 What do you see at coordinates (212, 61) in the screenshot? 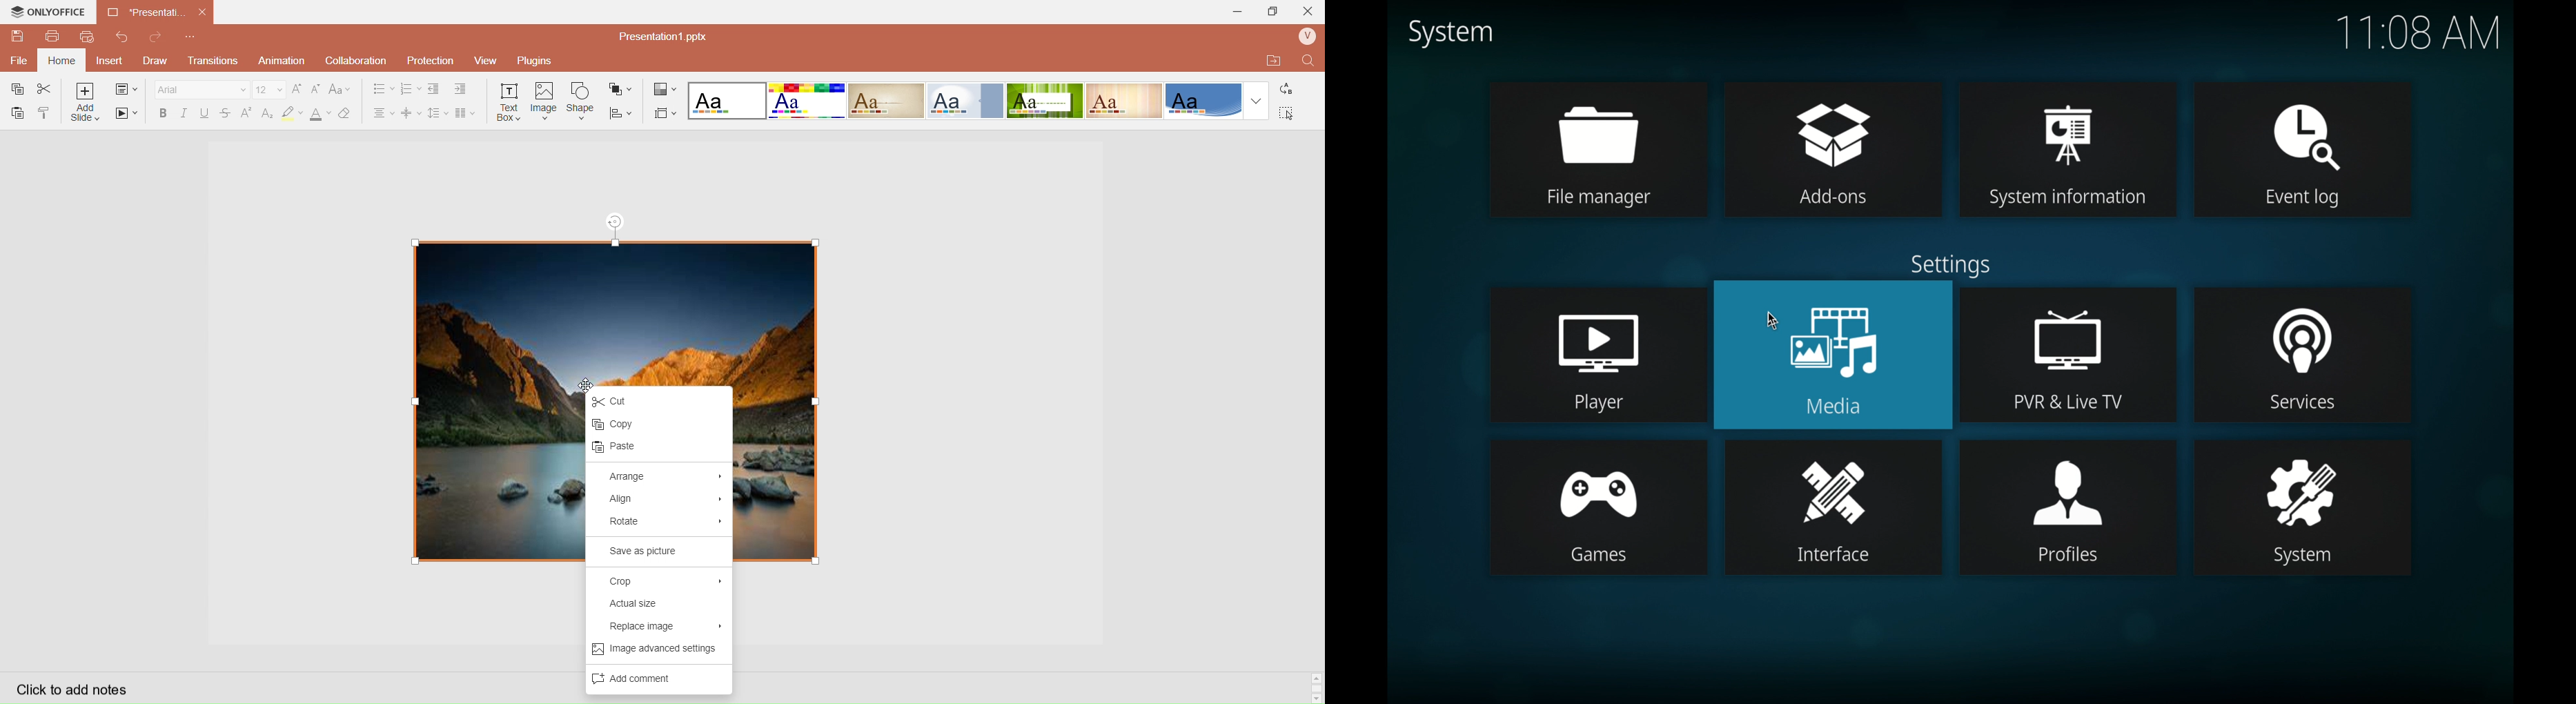
I see `Transitions` at bounding box center [212, 61].